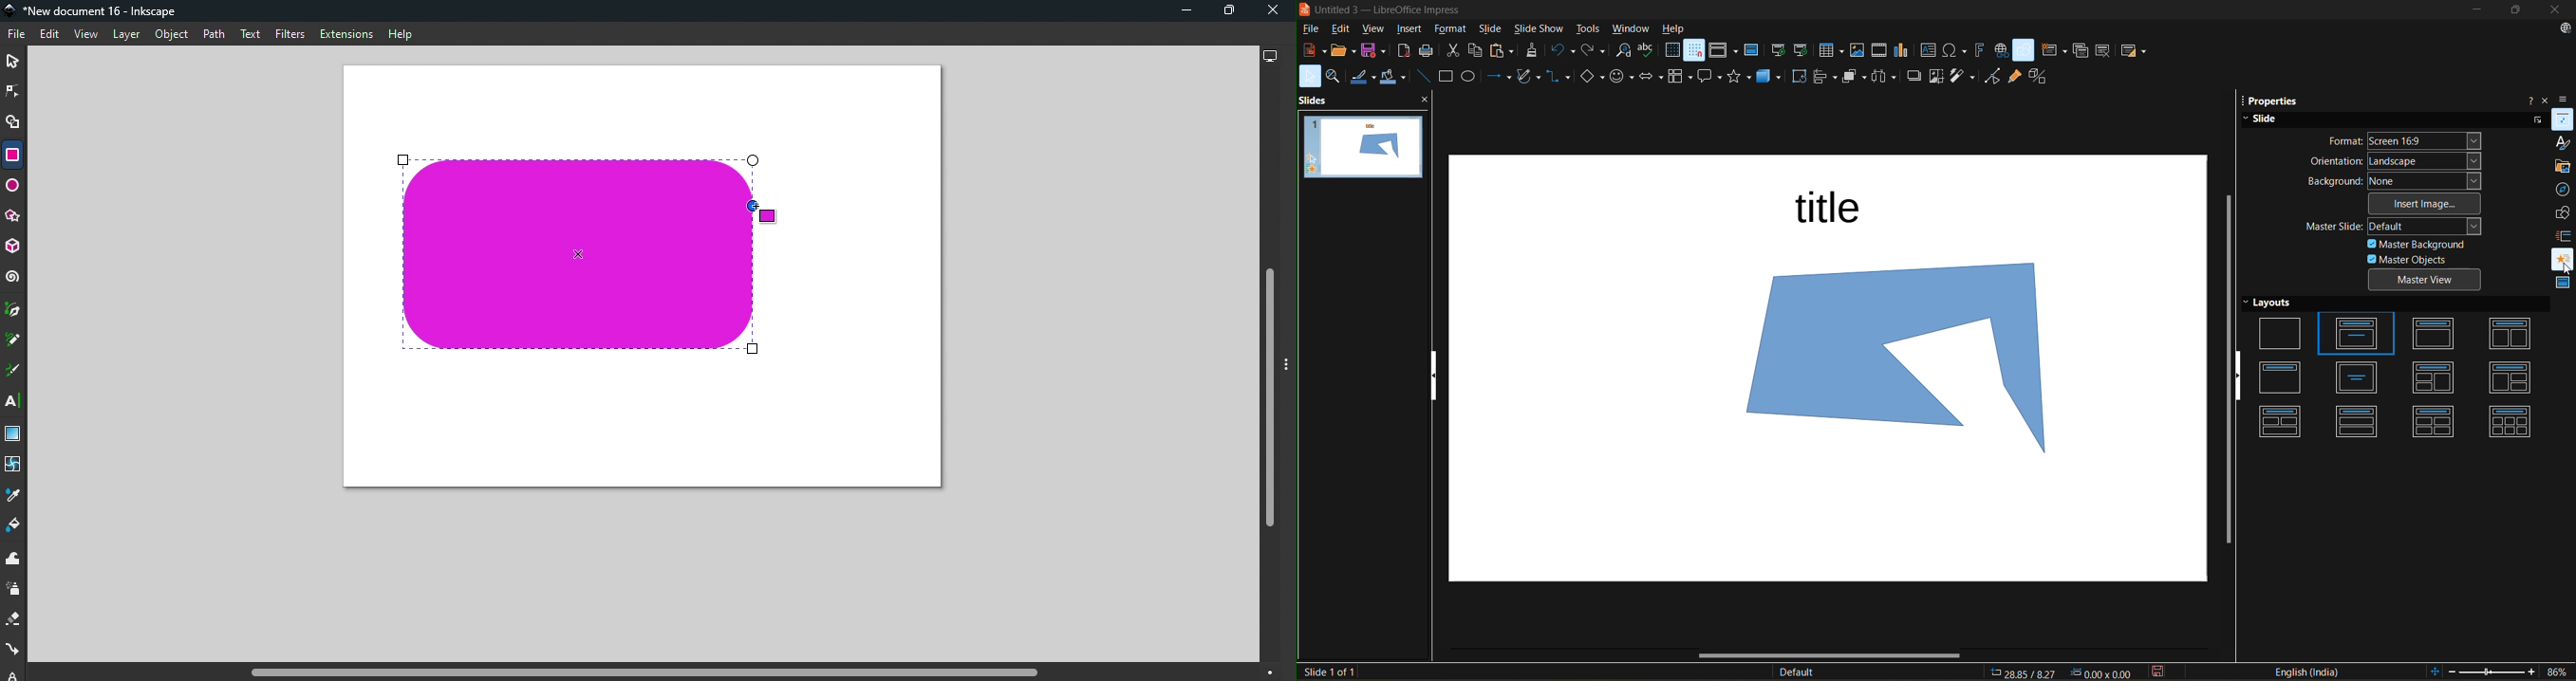 Image resolution: width=2576 pixels, height=700 pixels. What do you see at coordinates (1956, 52) in the screenshot?
I see `insert special characters` at bounding box center [1956, 52].